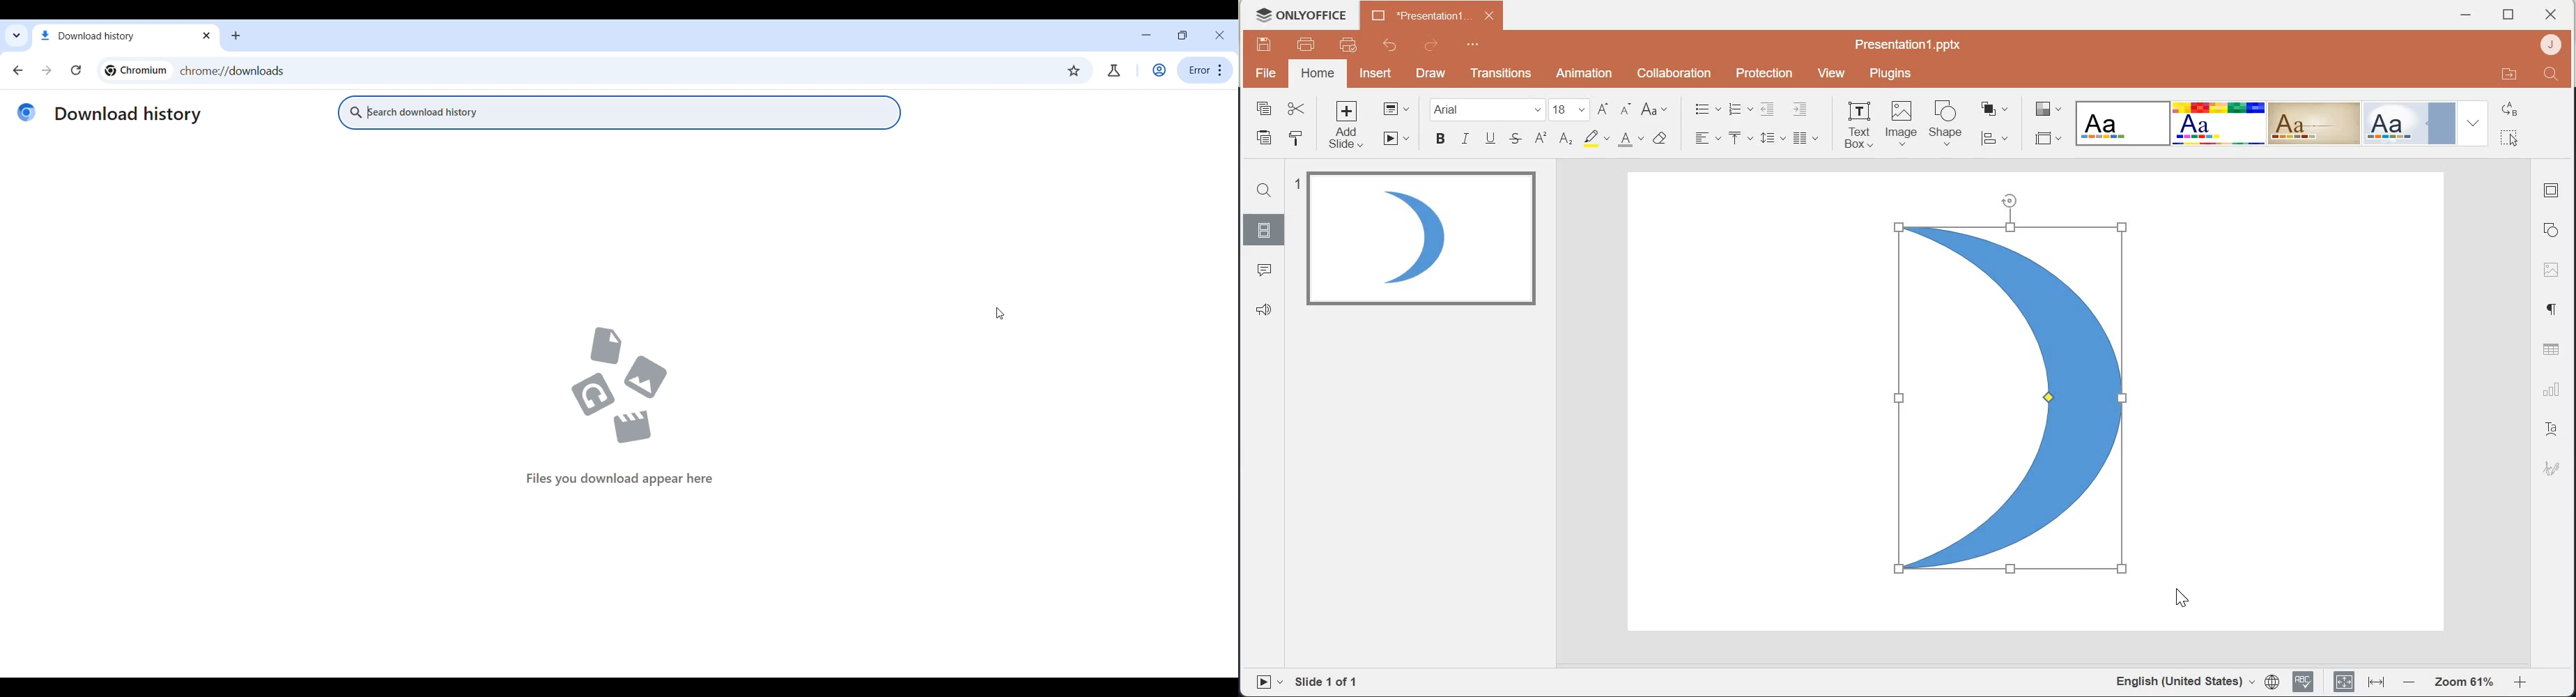 This screenshot has height=700, width=2576. I want to click on Italic, so click(1467, 139).